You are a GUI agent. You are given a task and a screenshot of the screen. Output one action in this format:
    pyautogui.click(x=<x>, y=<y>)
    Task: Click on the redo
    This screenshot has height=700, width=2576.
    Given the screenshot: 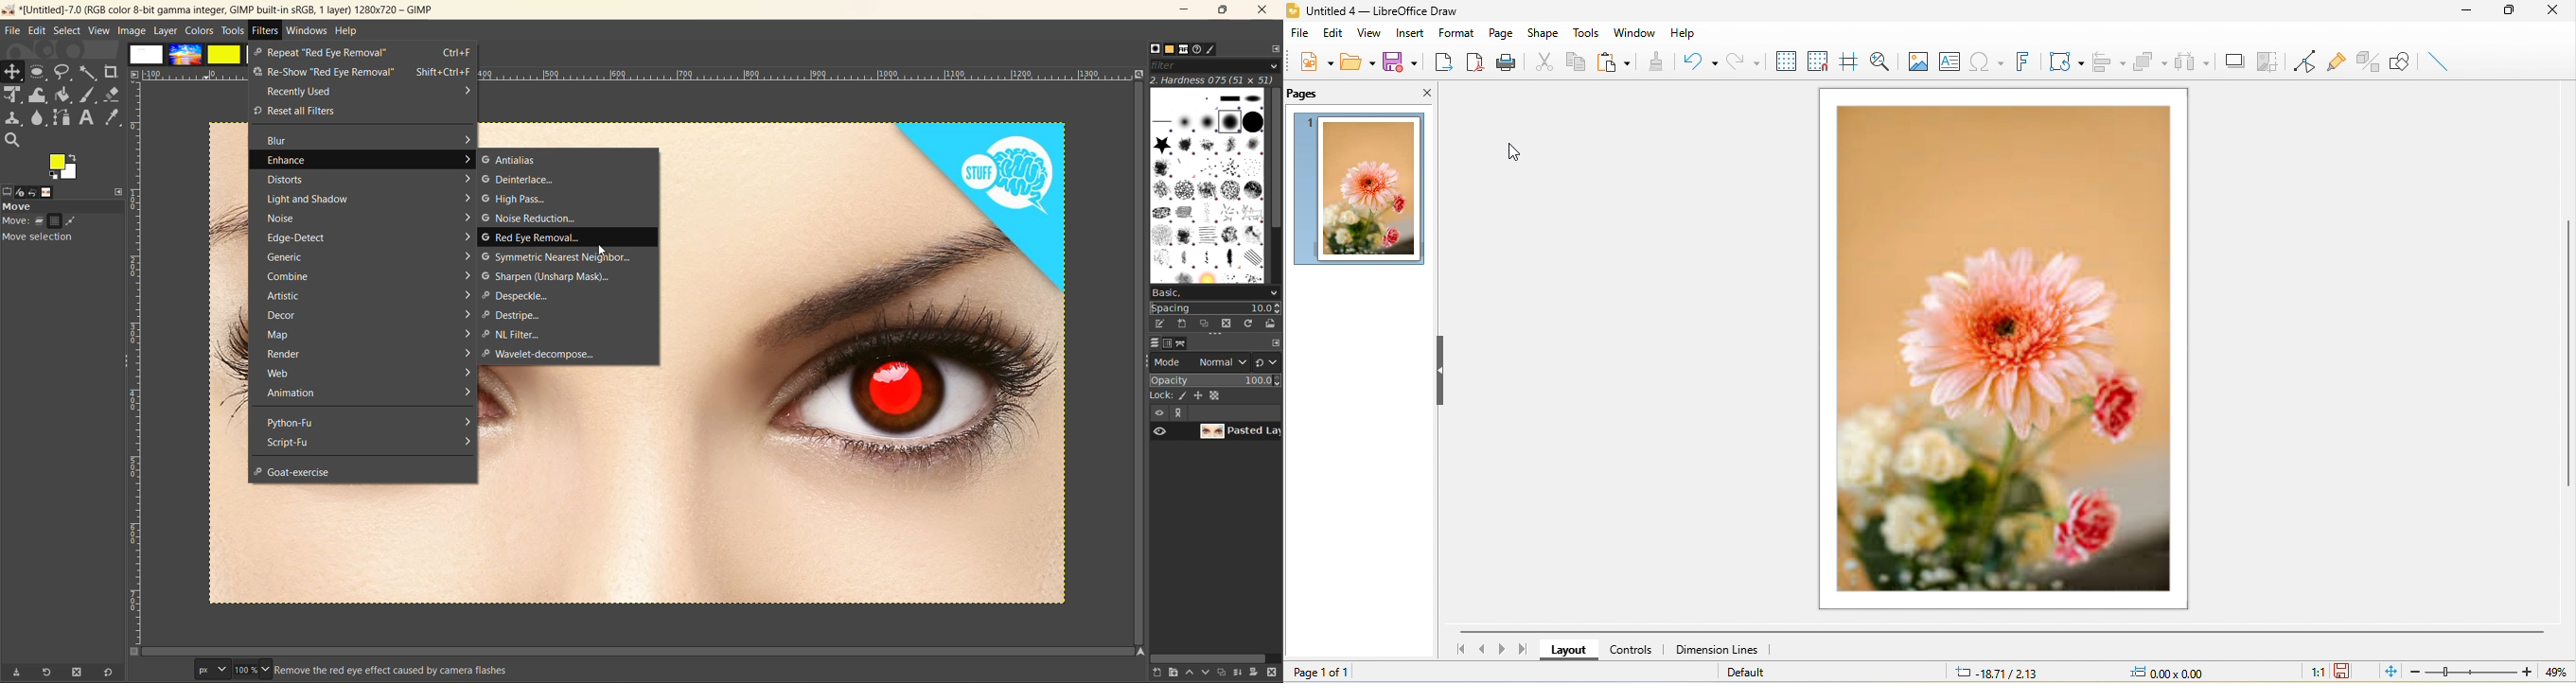 What is the action you would take?
    pyautogui.click(x=1745, y=61)
    